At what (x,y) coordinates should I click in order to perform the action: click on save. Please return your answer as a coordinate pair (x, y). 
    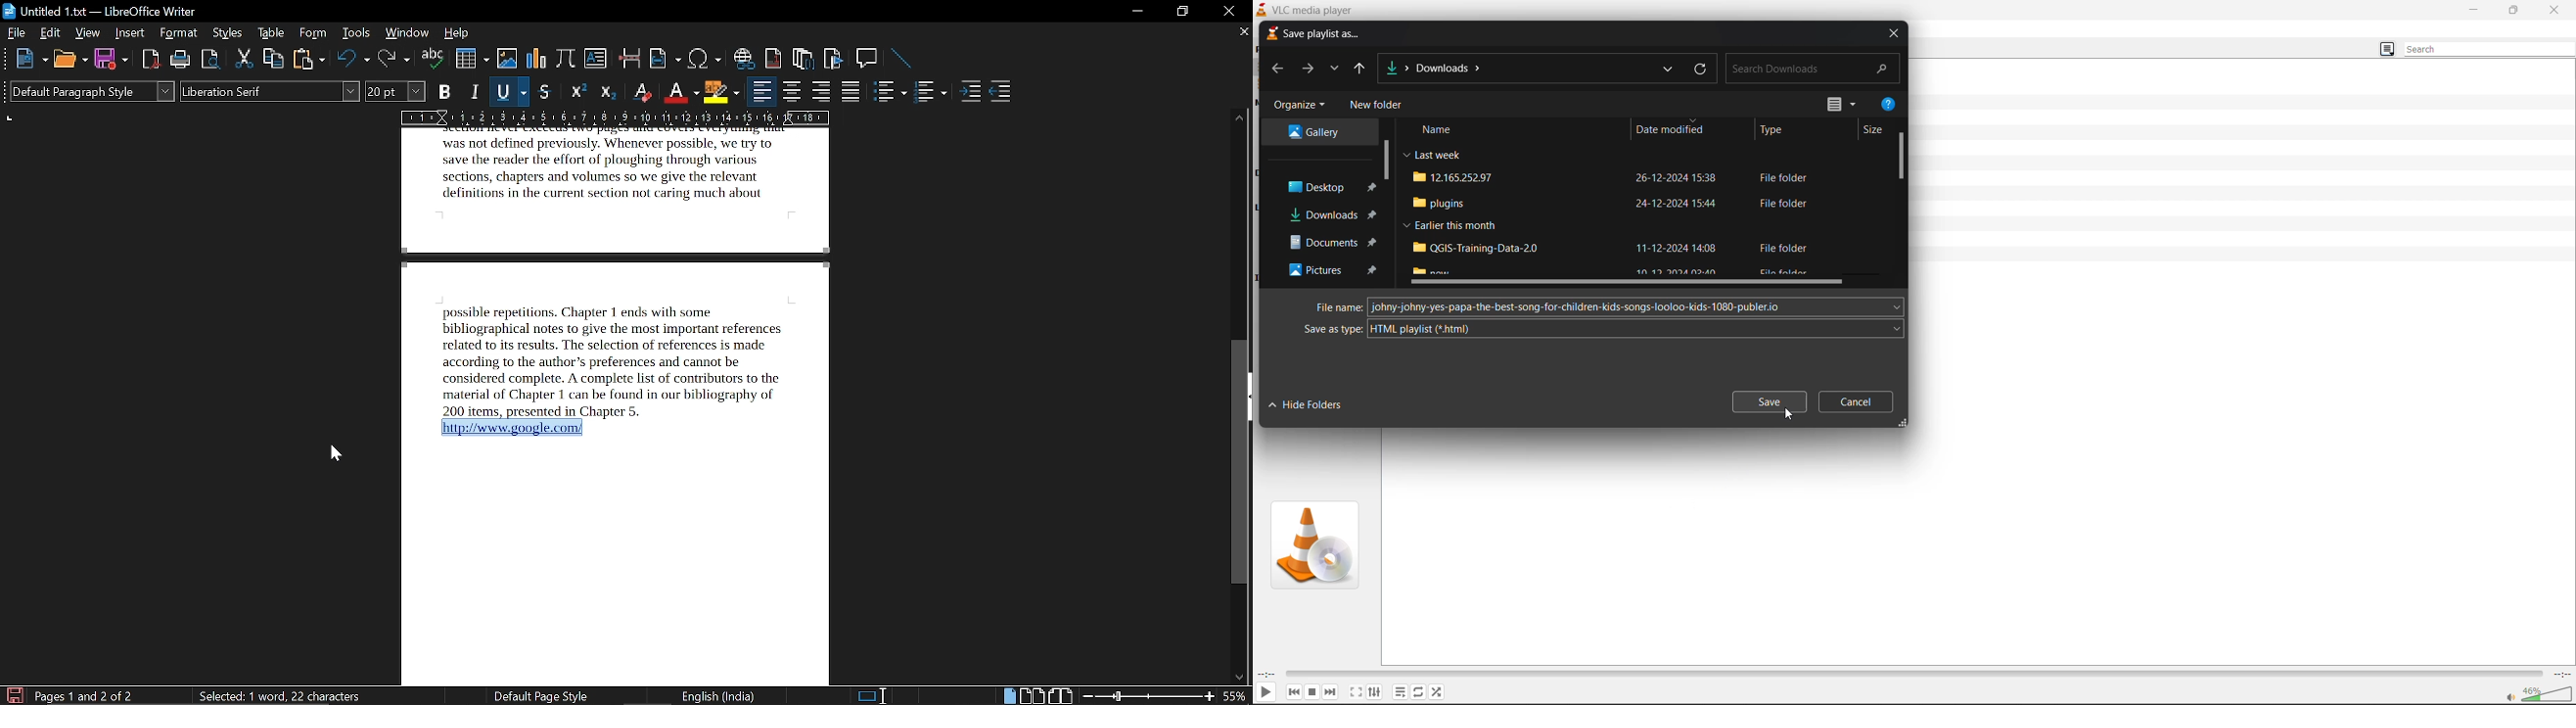
    Looking at the image, I should click on (111, 58).